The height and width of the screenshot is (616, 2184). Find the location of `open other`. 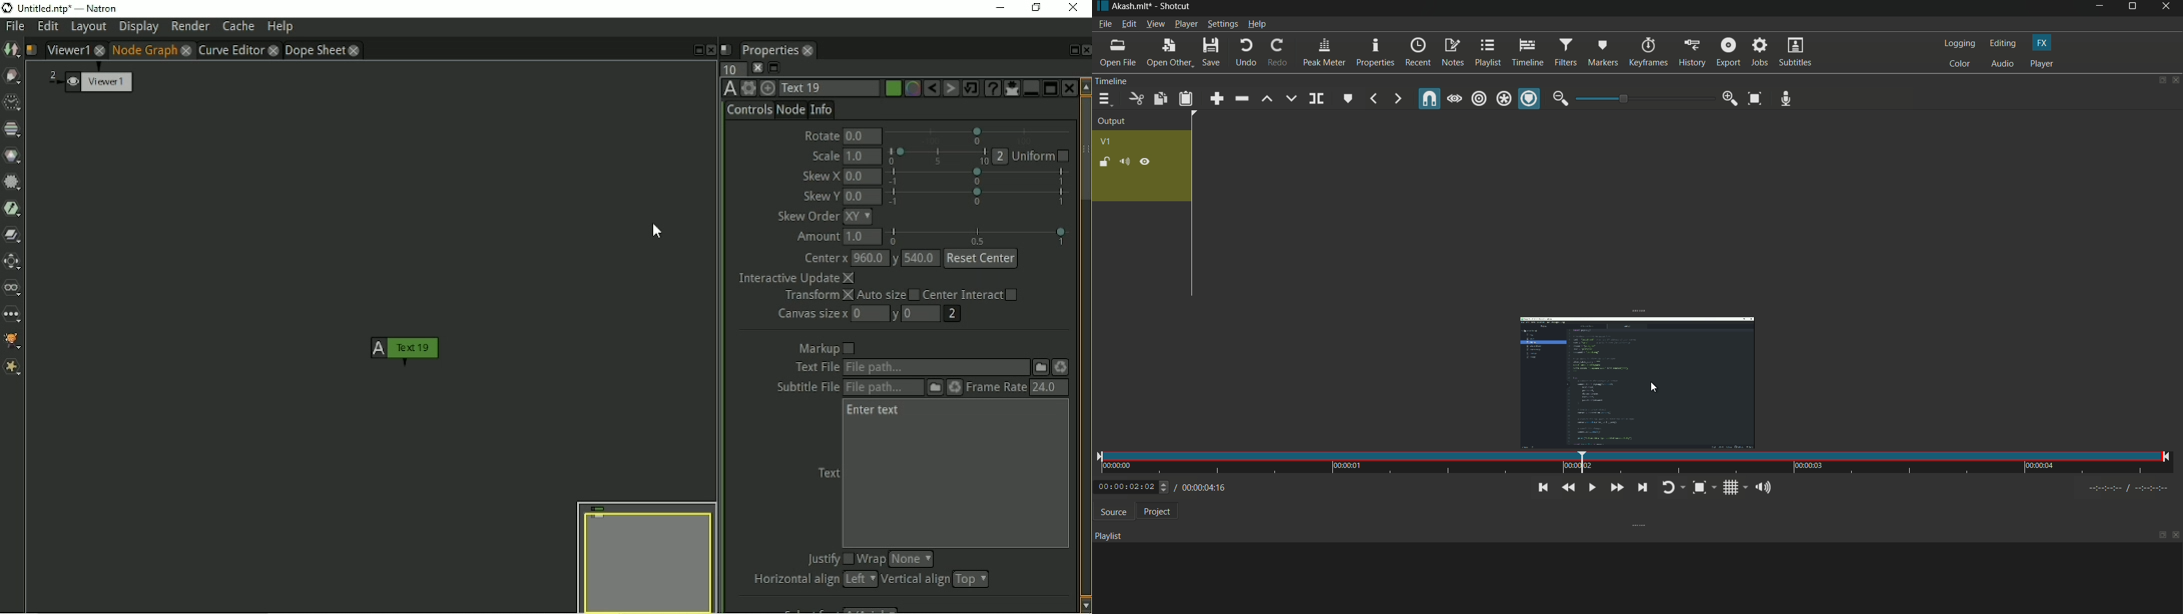

open other is located at coordinates (1166, 53).